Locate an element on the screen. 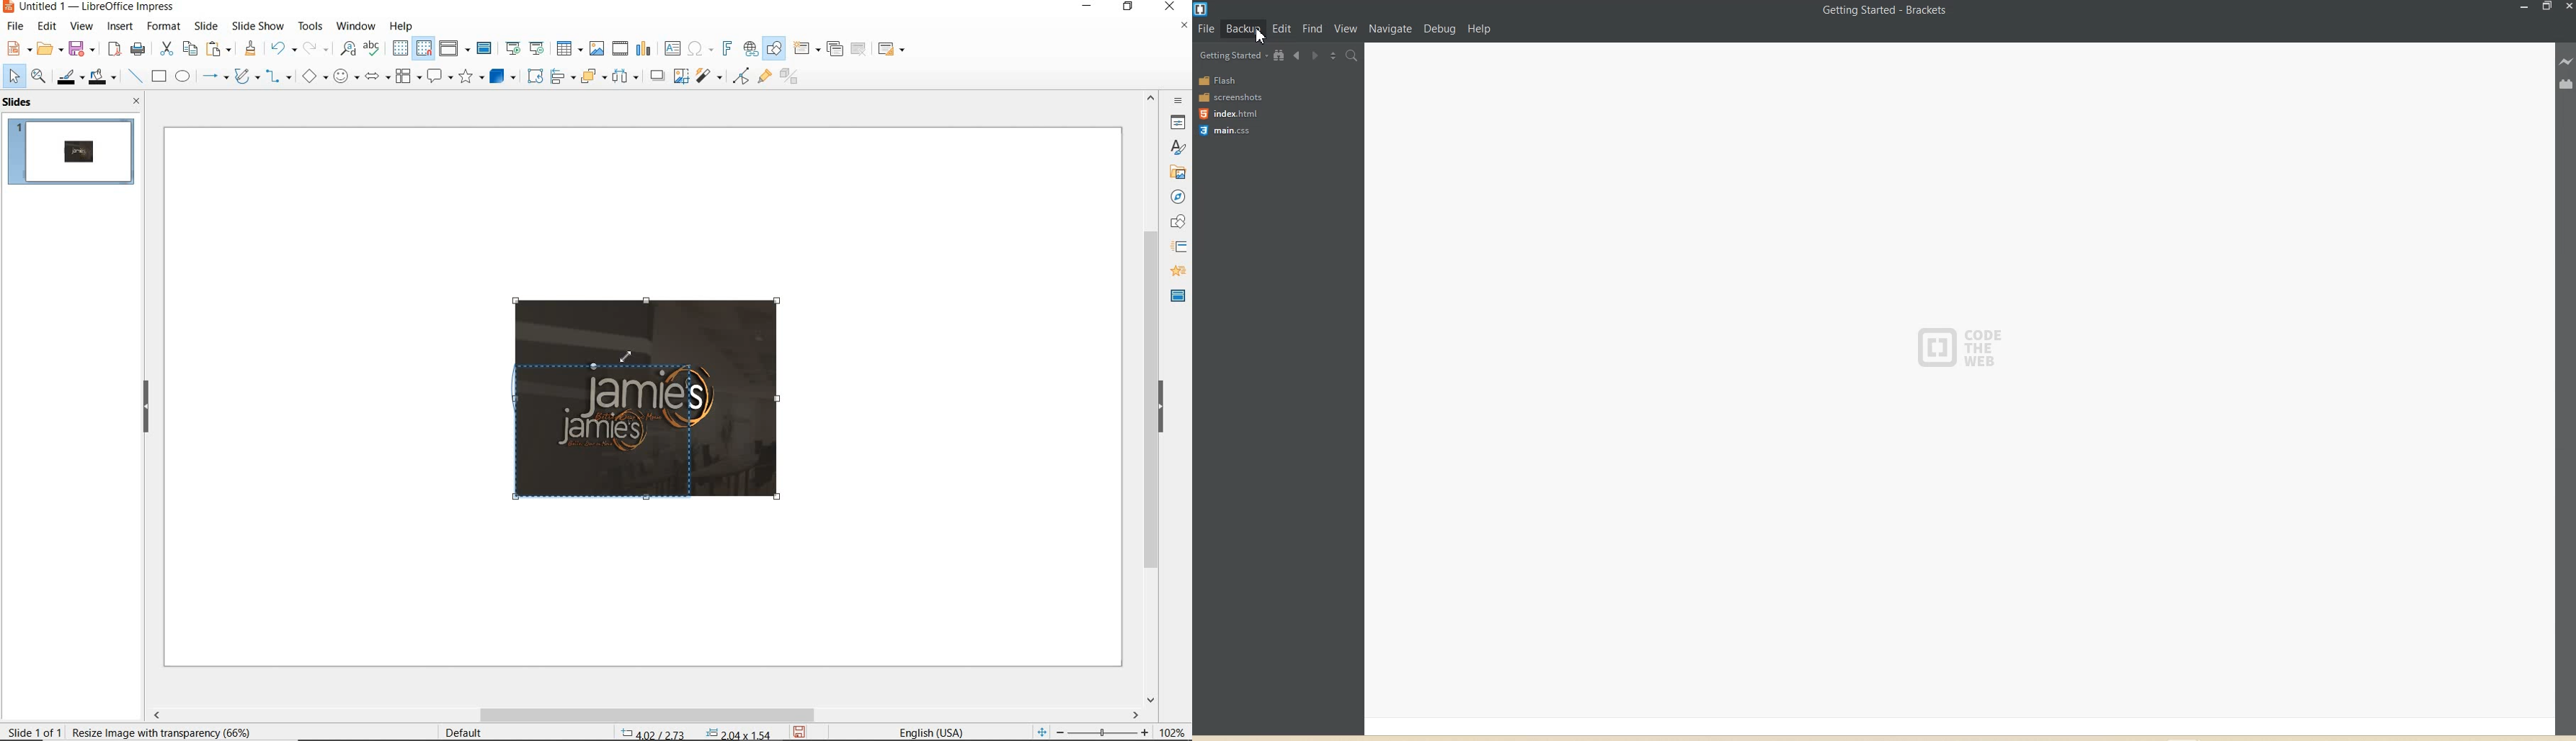  duplicate slide is located at coordinates (835, 49).